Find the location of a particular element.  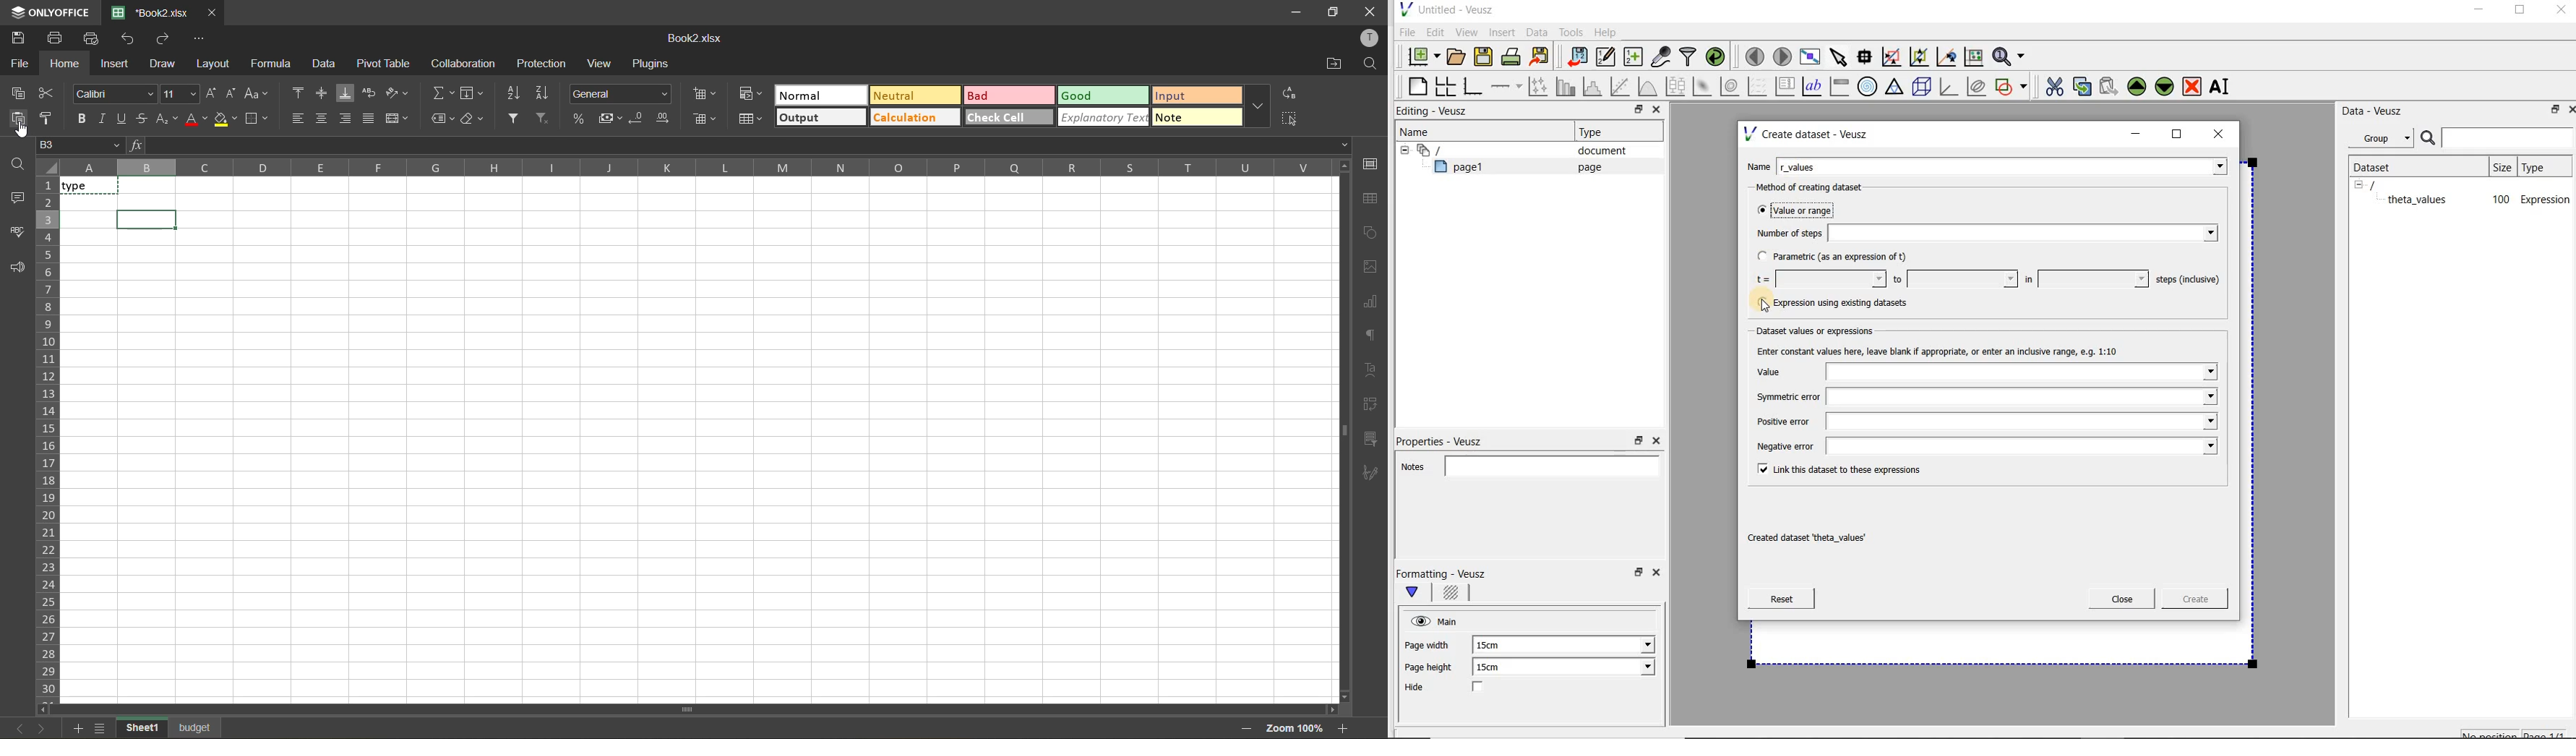

clear is located at coordinates (473, 119).